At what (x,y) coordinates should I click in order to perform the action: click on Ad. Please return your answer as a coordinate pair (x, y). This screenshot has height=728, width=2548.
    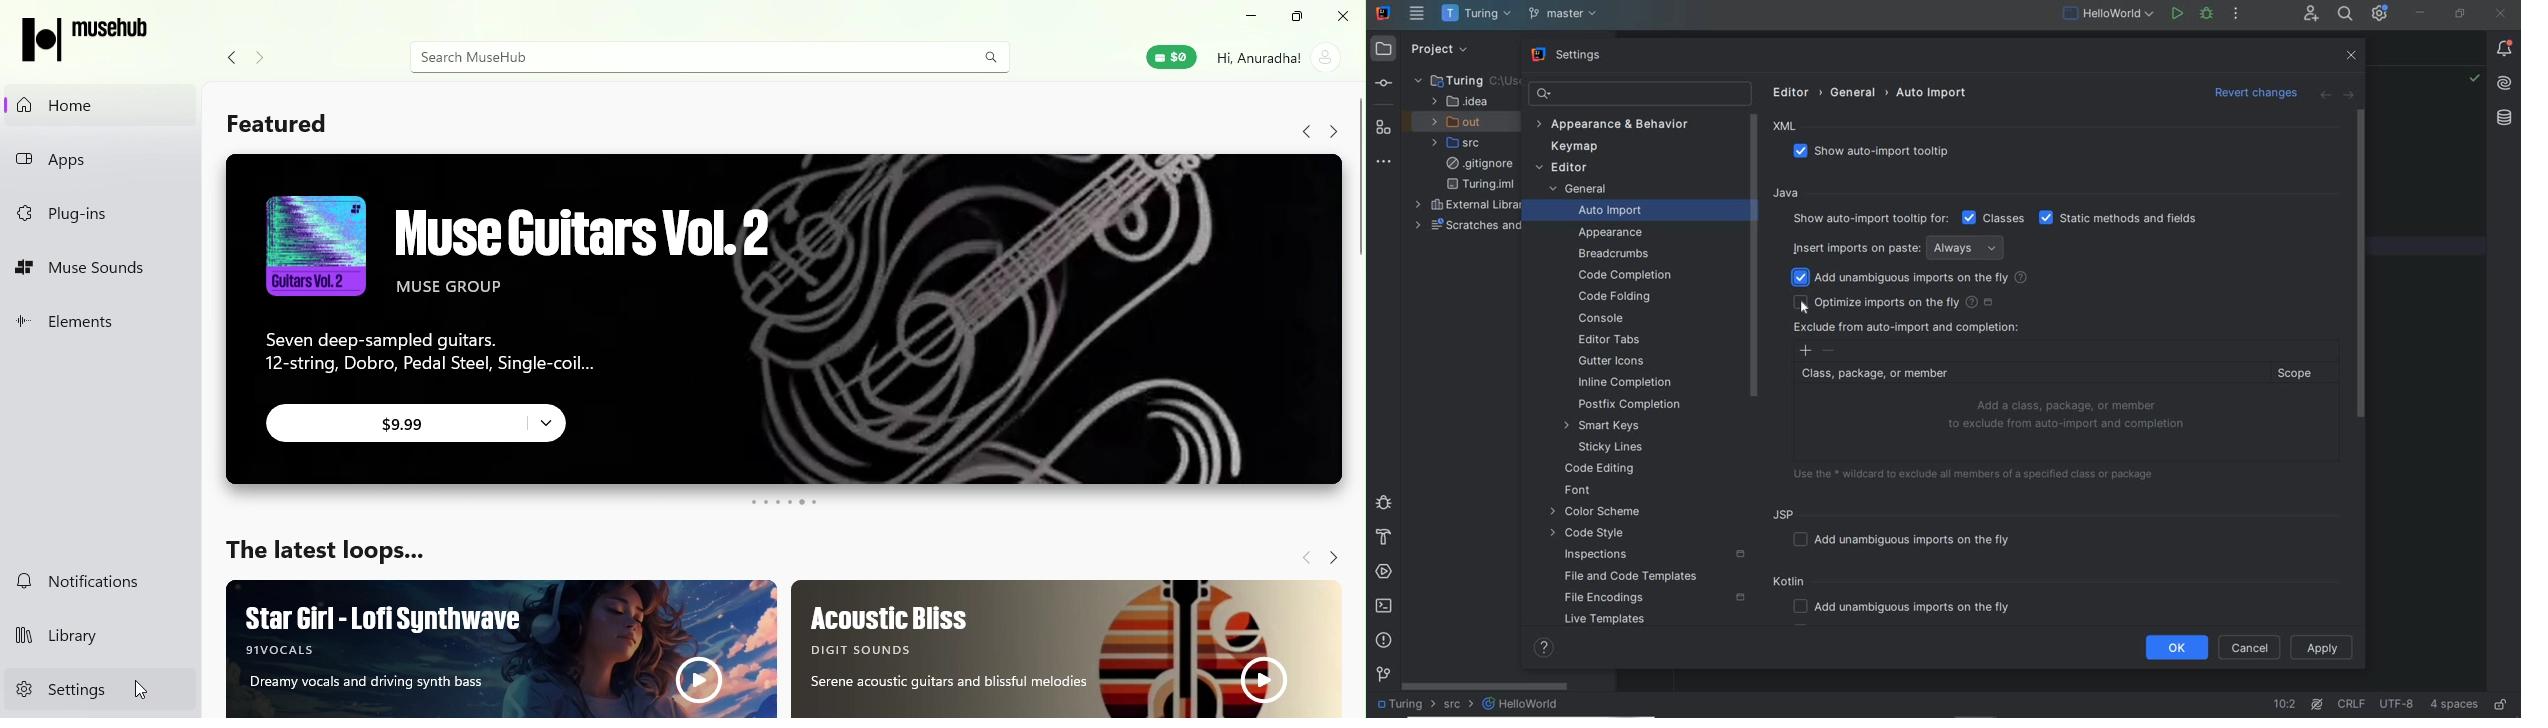
    Looking at the image, I should click on (1072, 645).